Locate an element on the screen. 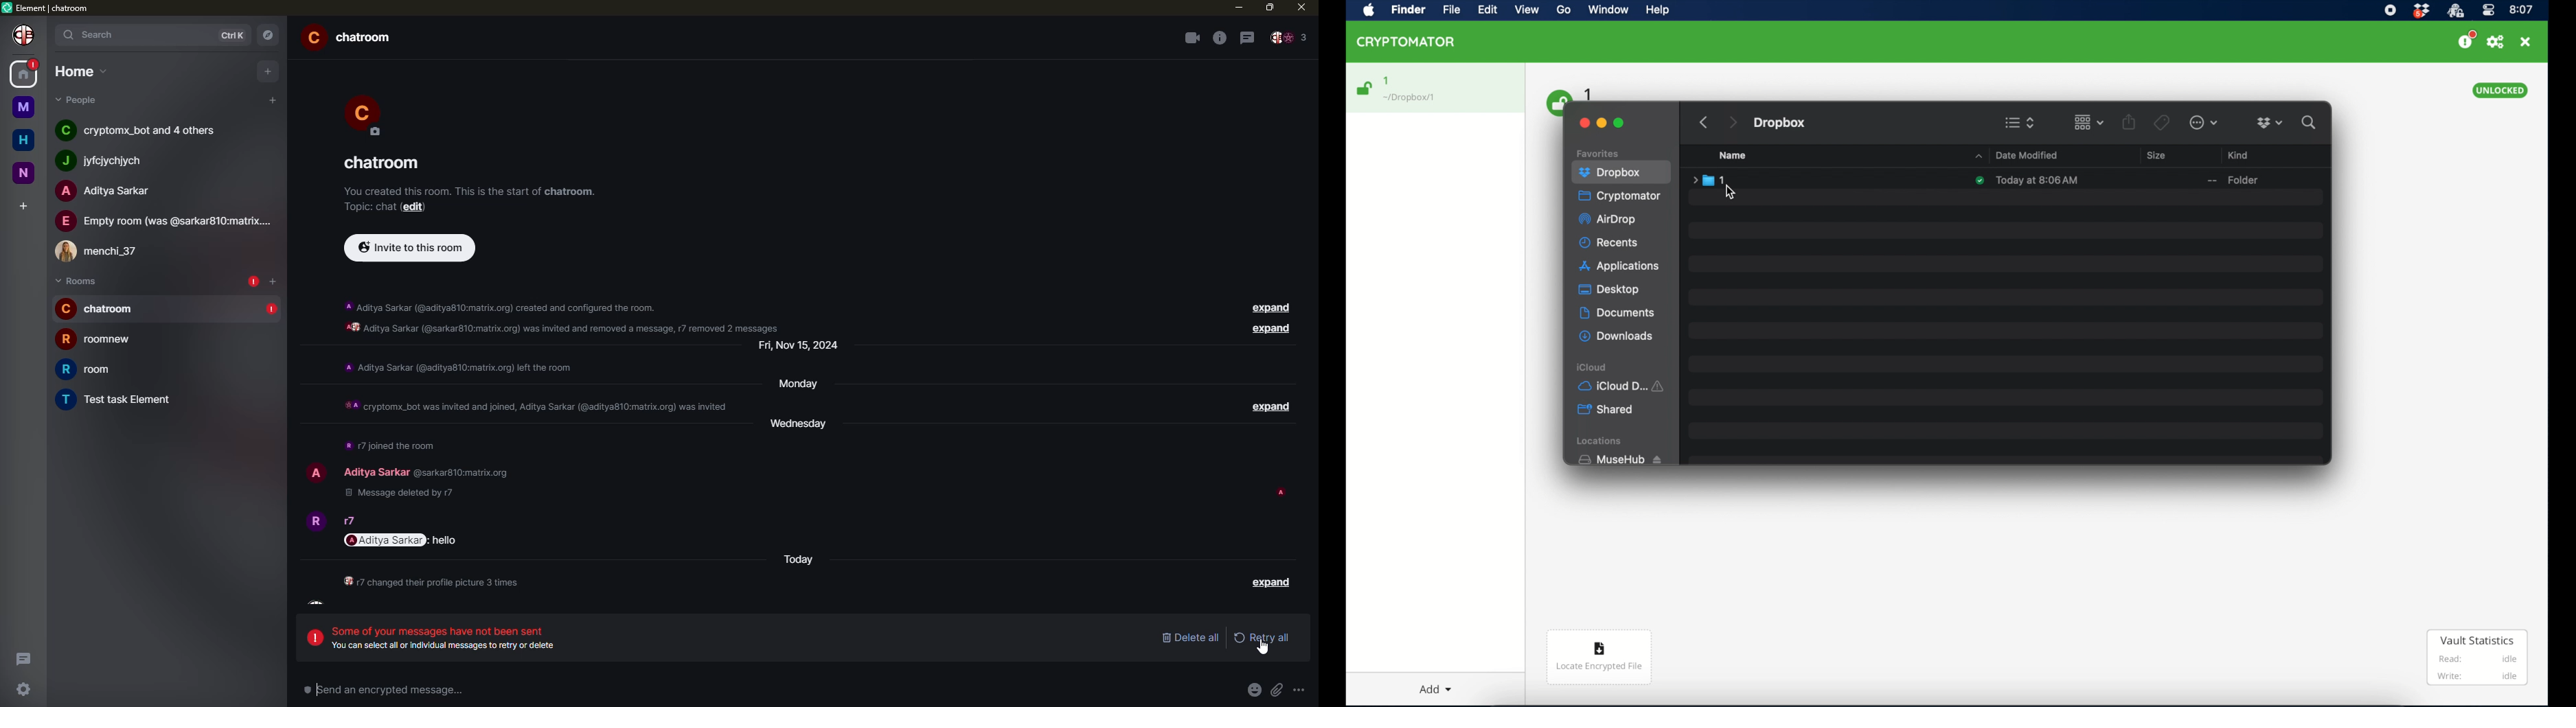 The height and width of the screenshot is (728, 2576). Help is located at coordinates (1659, 12).